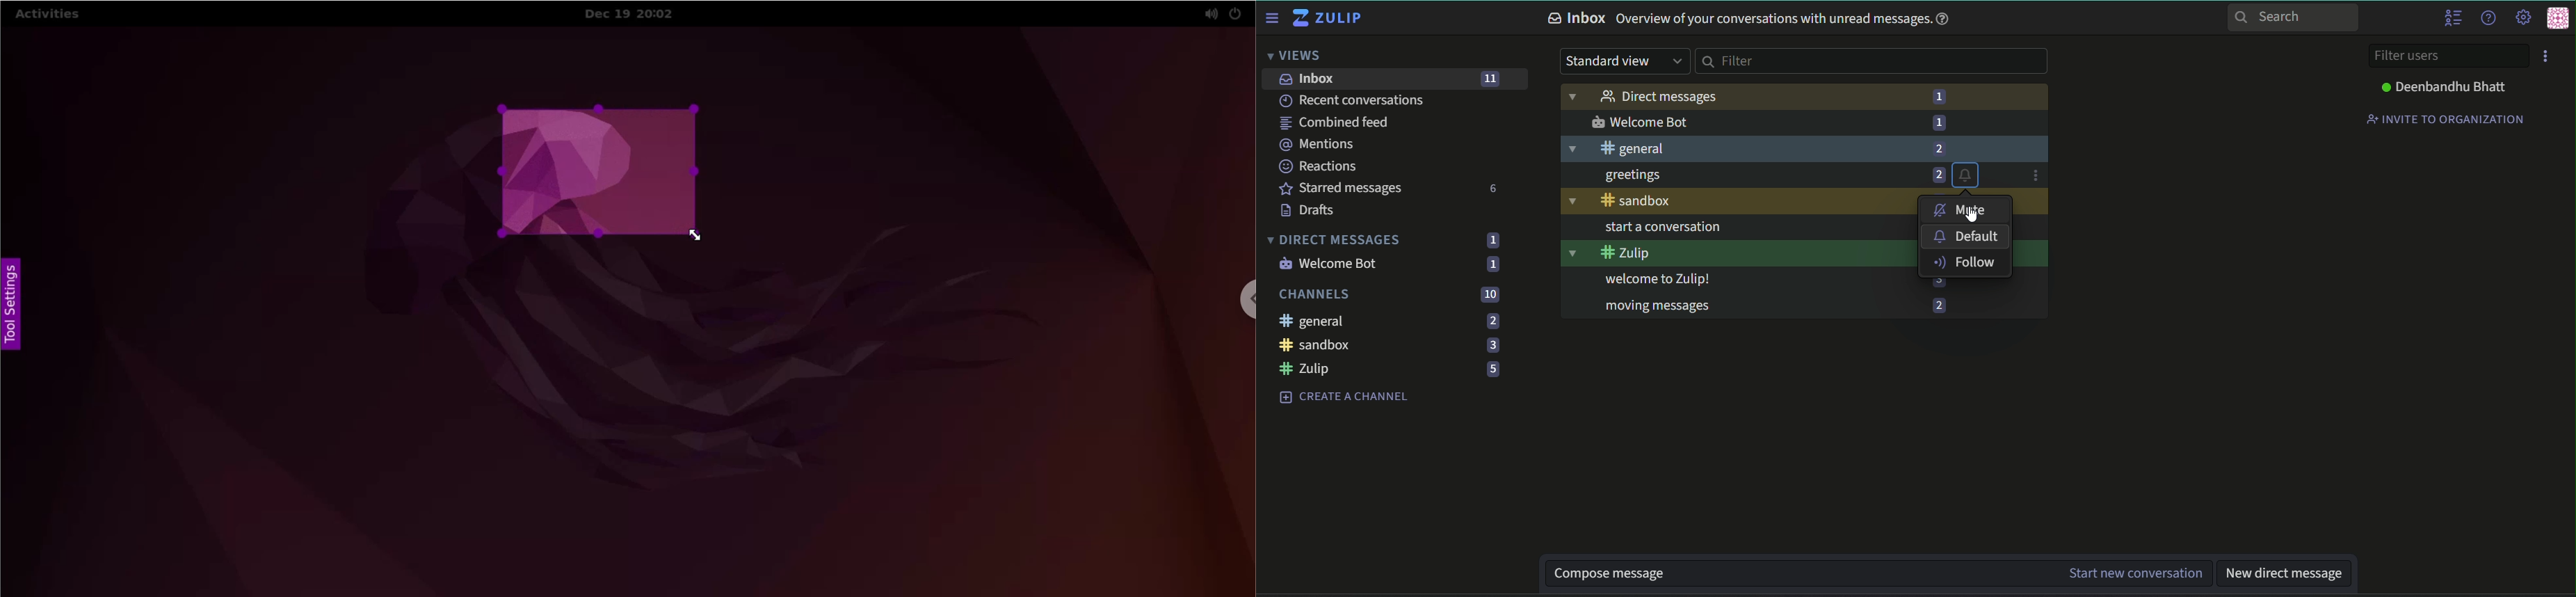 The width and height of the screenshot is (2576, 616). Describe the element at coordinates (1321, 145) in the screenshot. I see `mentions` at that location.